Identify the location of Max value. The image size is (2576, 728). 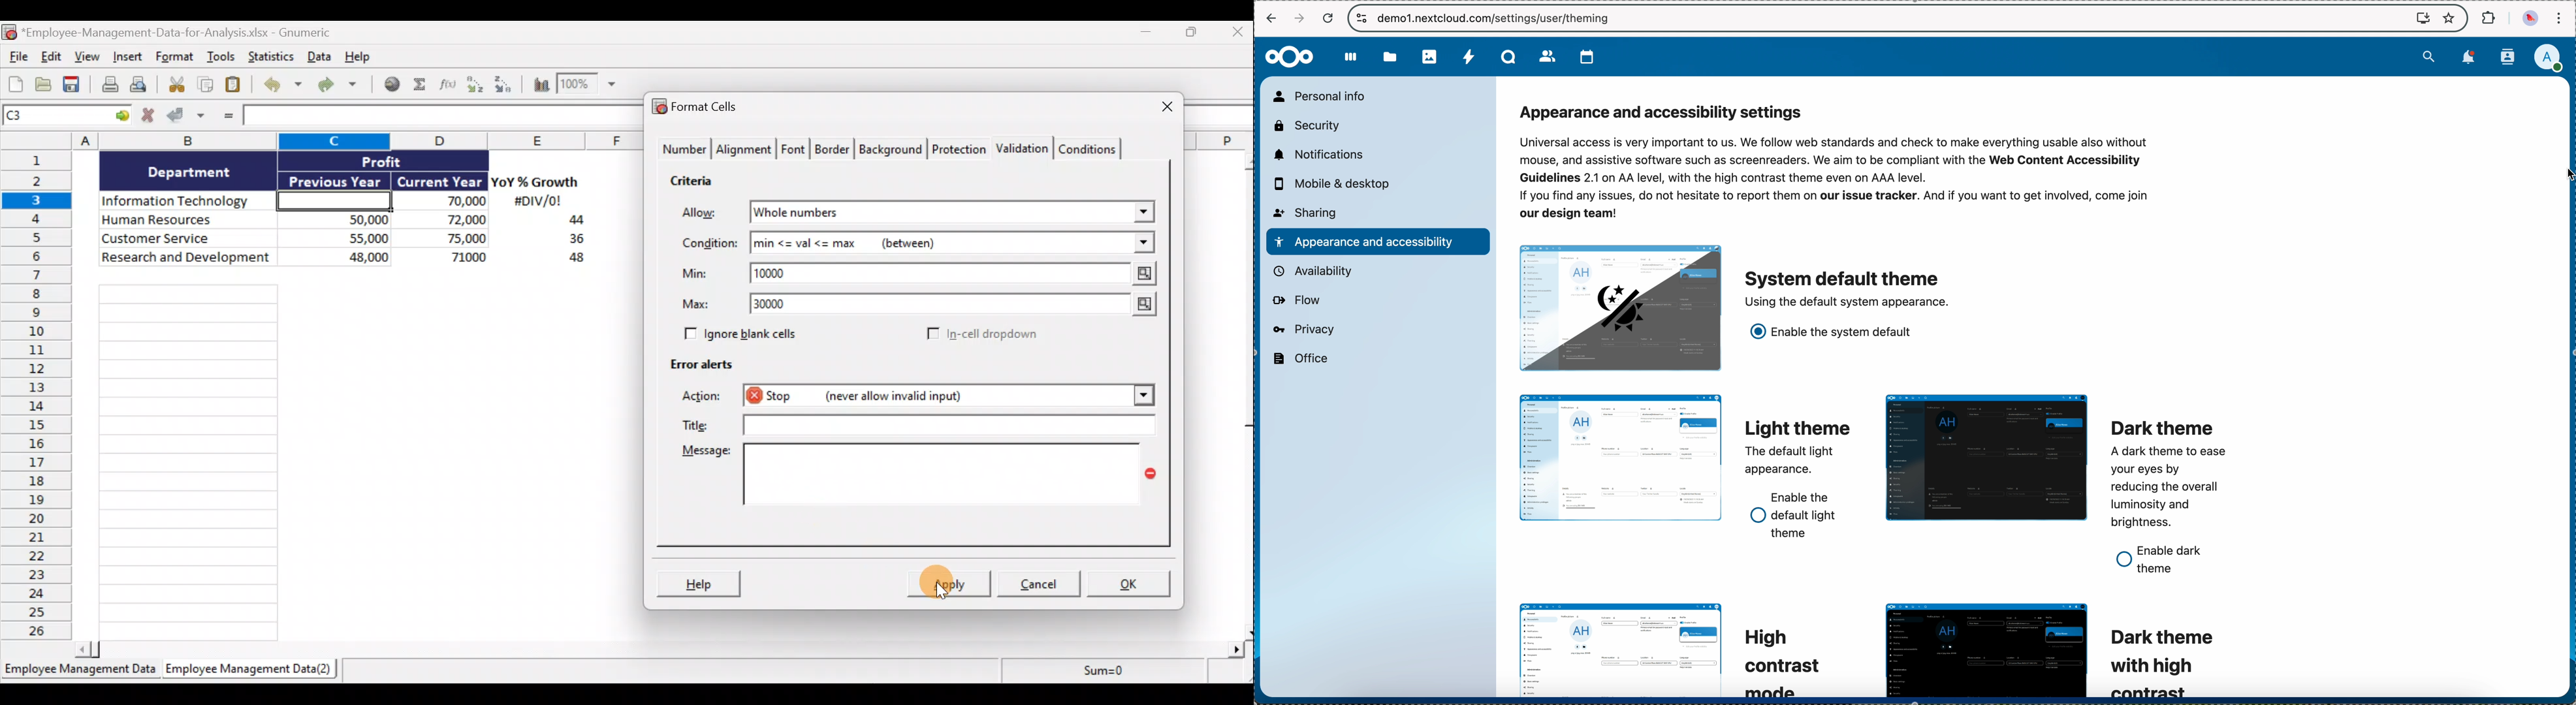
(1137, 306).